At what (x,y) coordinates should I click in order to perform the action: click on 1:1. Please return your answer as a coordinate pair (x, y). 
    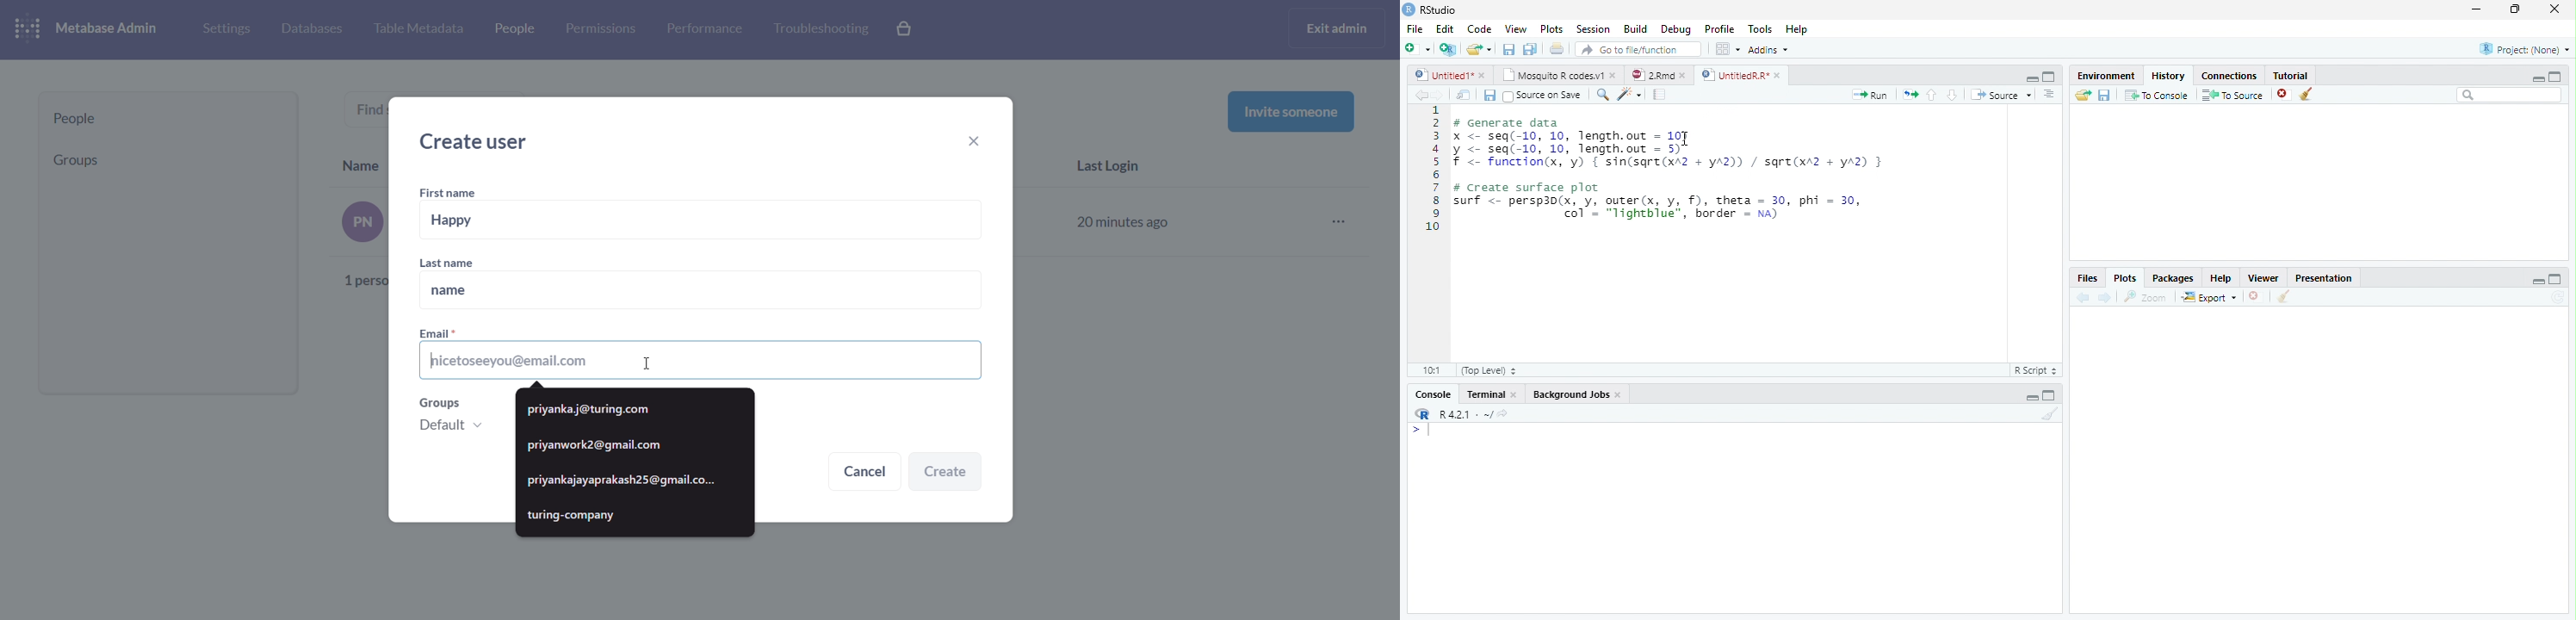
    Looking at the image, I should click on (1432, 370).